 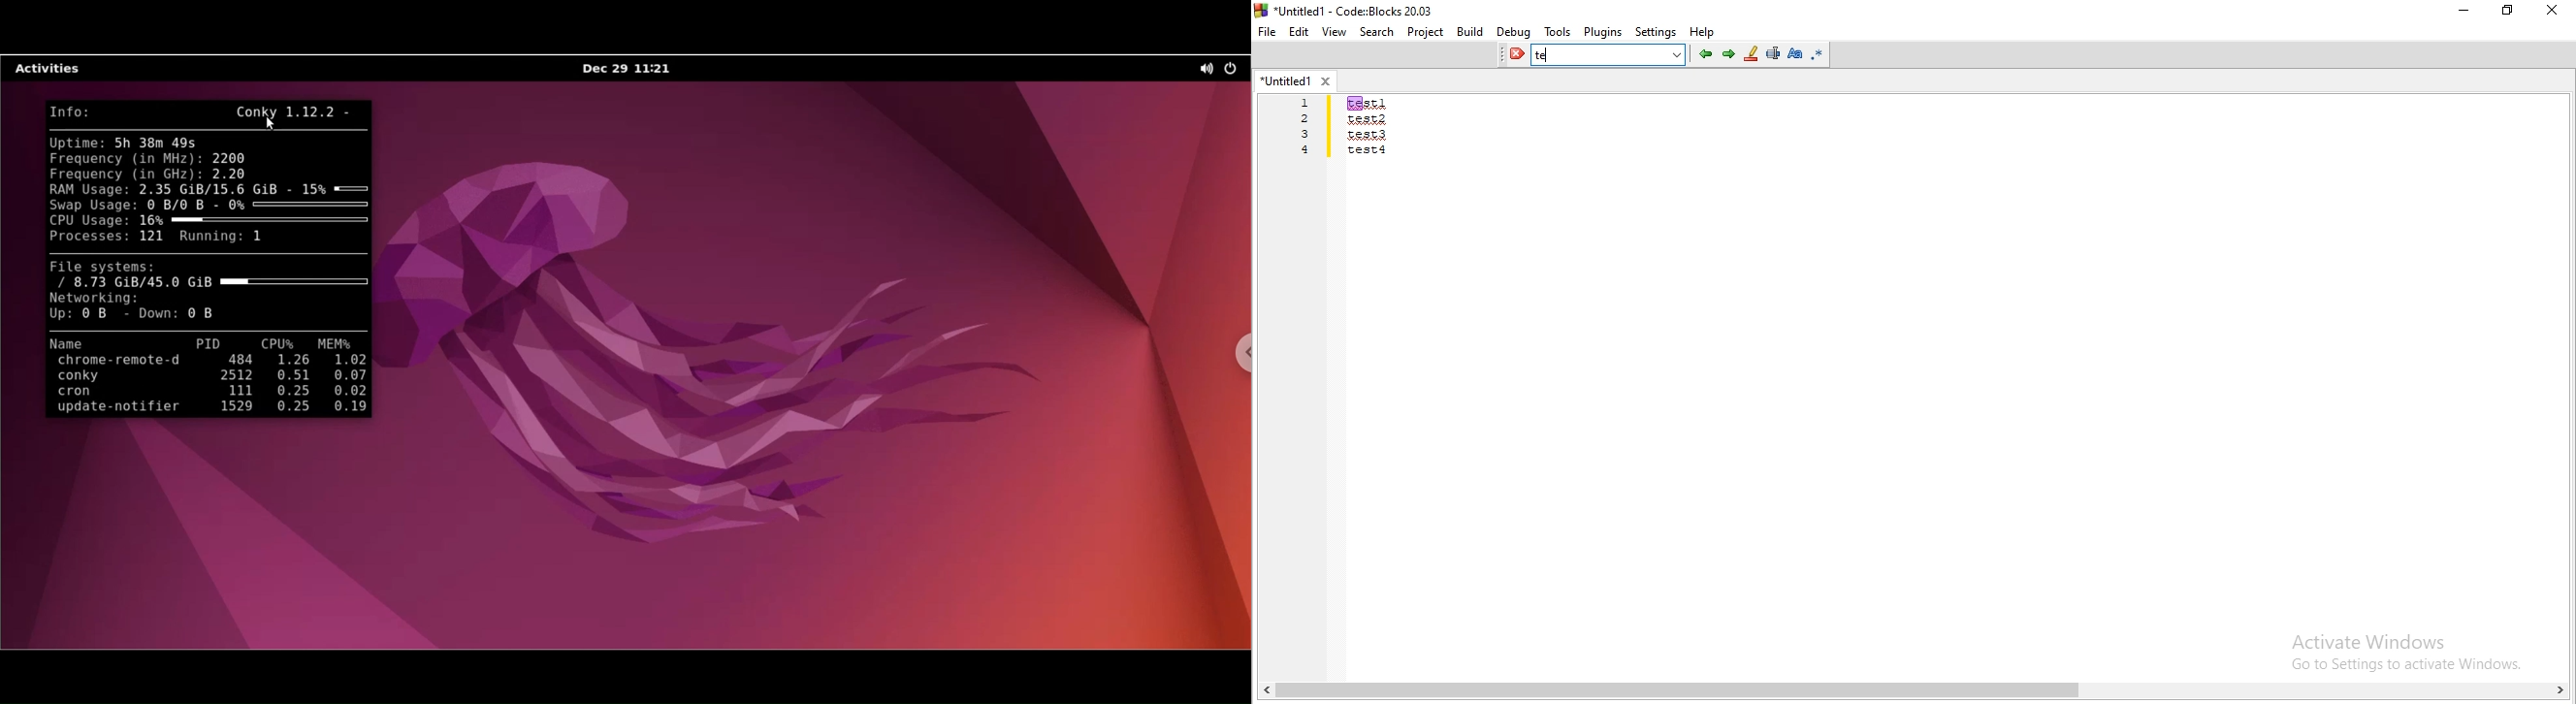 What do you see at coordinates (1703, 54) in the screenshot?
I see `prev` at bounding box center [1703, 54].